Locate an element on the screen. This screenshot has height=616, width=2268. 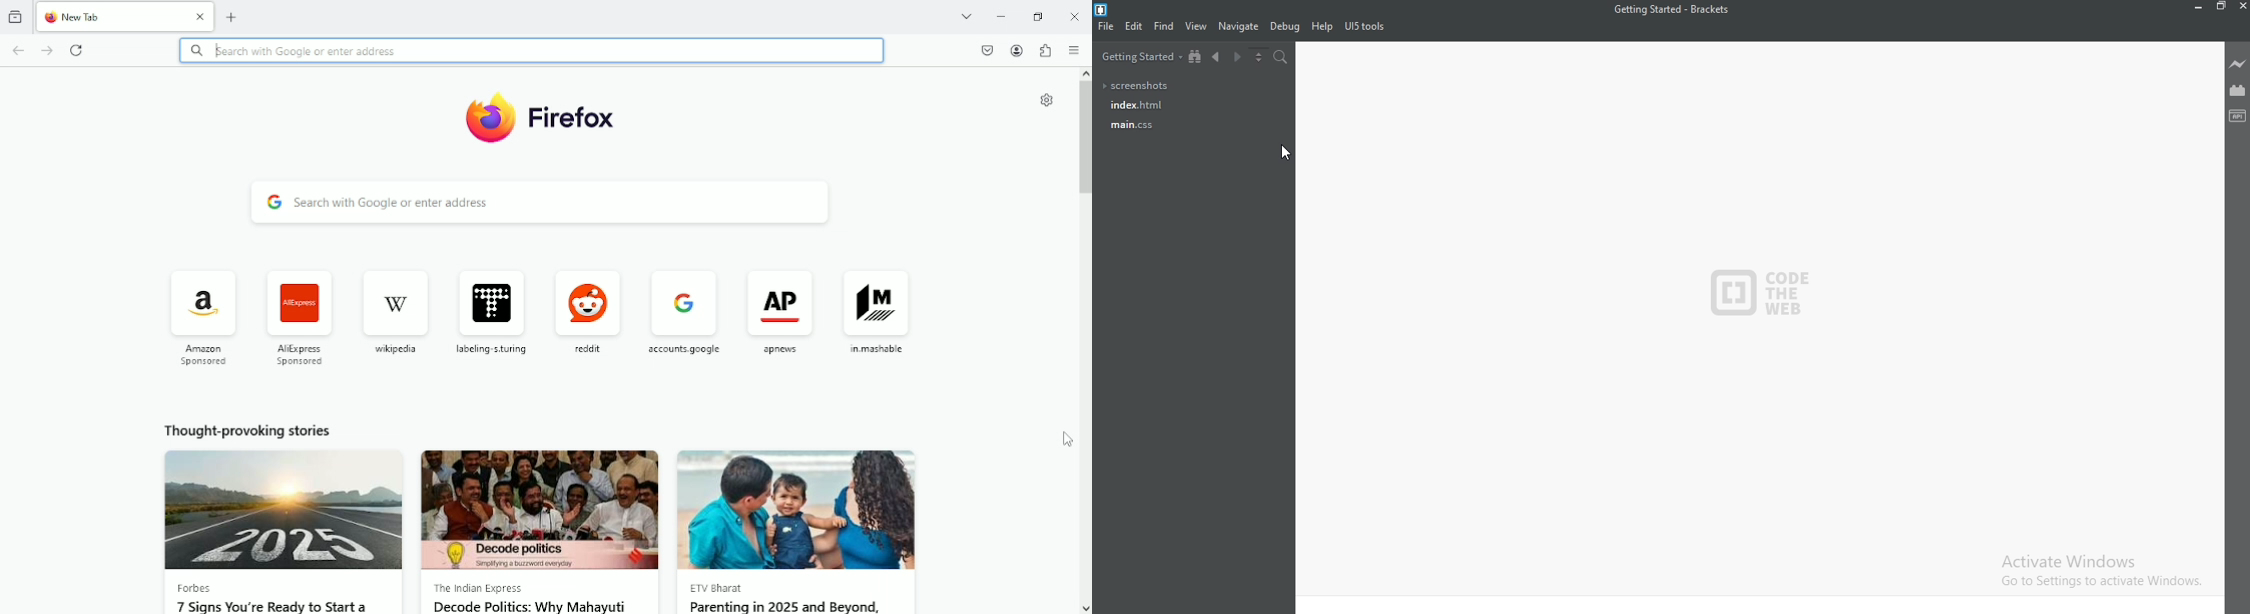
cursor is located at coordinates (1285, 154).